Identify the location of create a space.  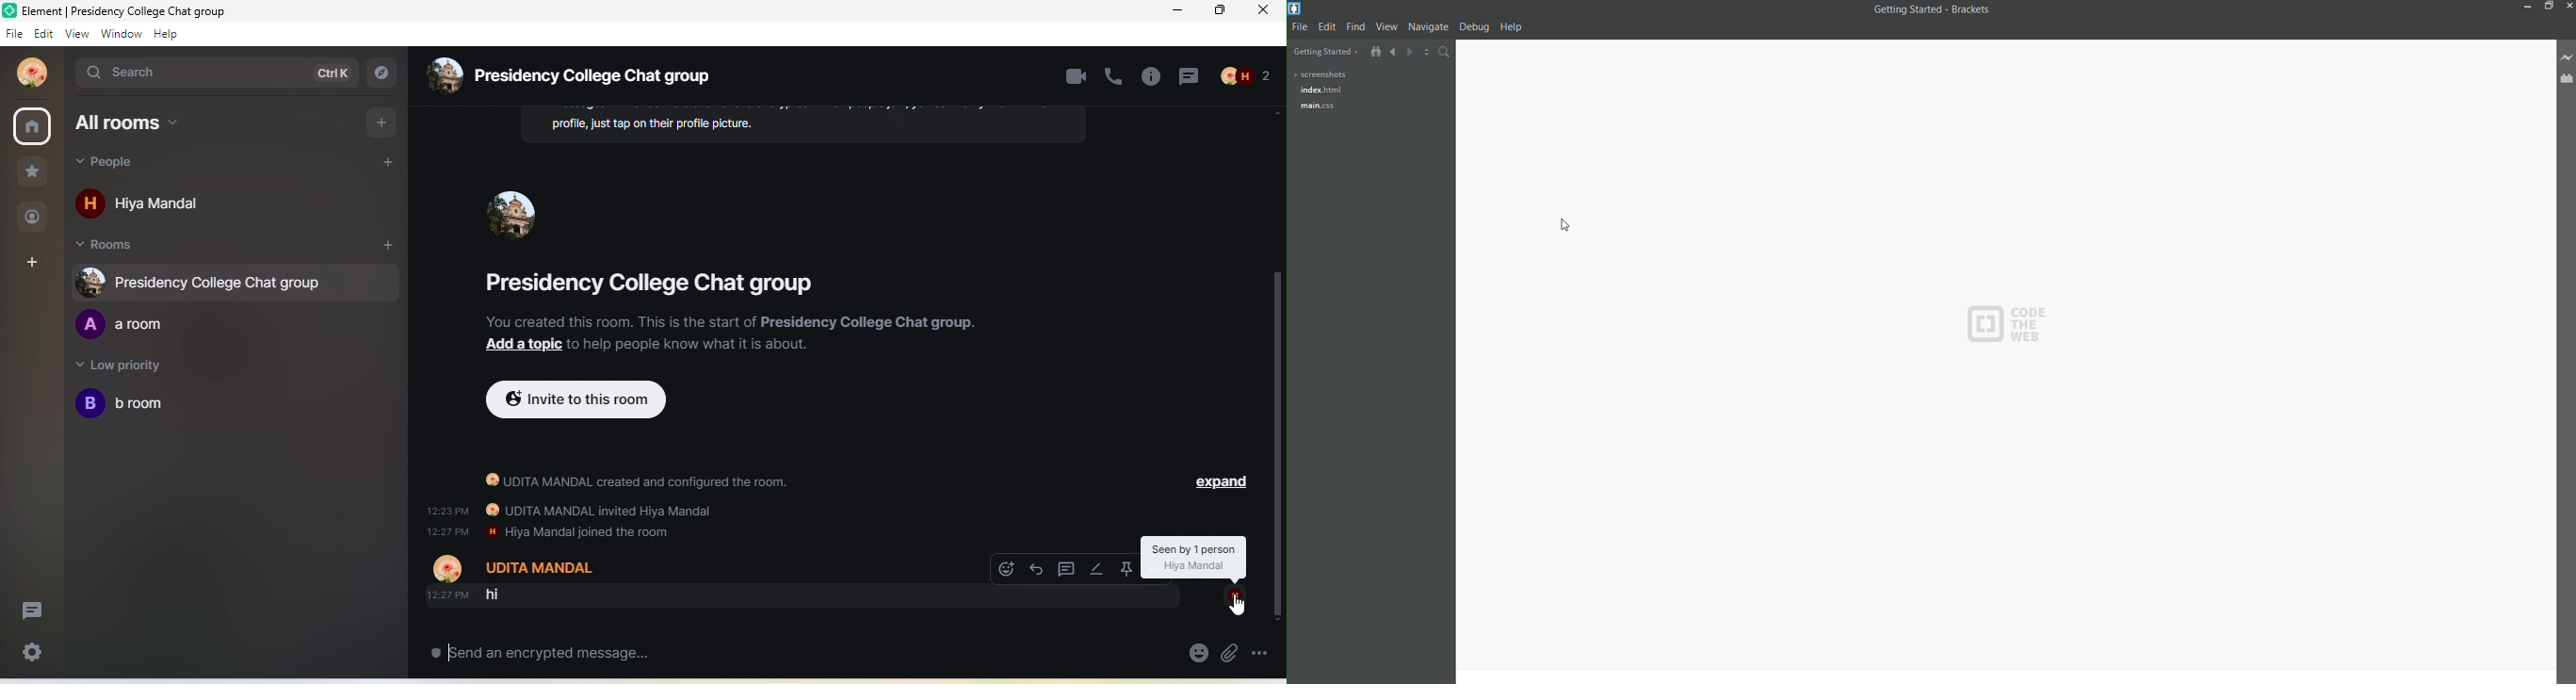
(36, 262).